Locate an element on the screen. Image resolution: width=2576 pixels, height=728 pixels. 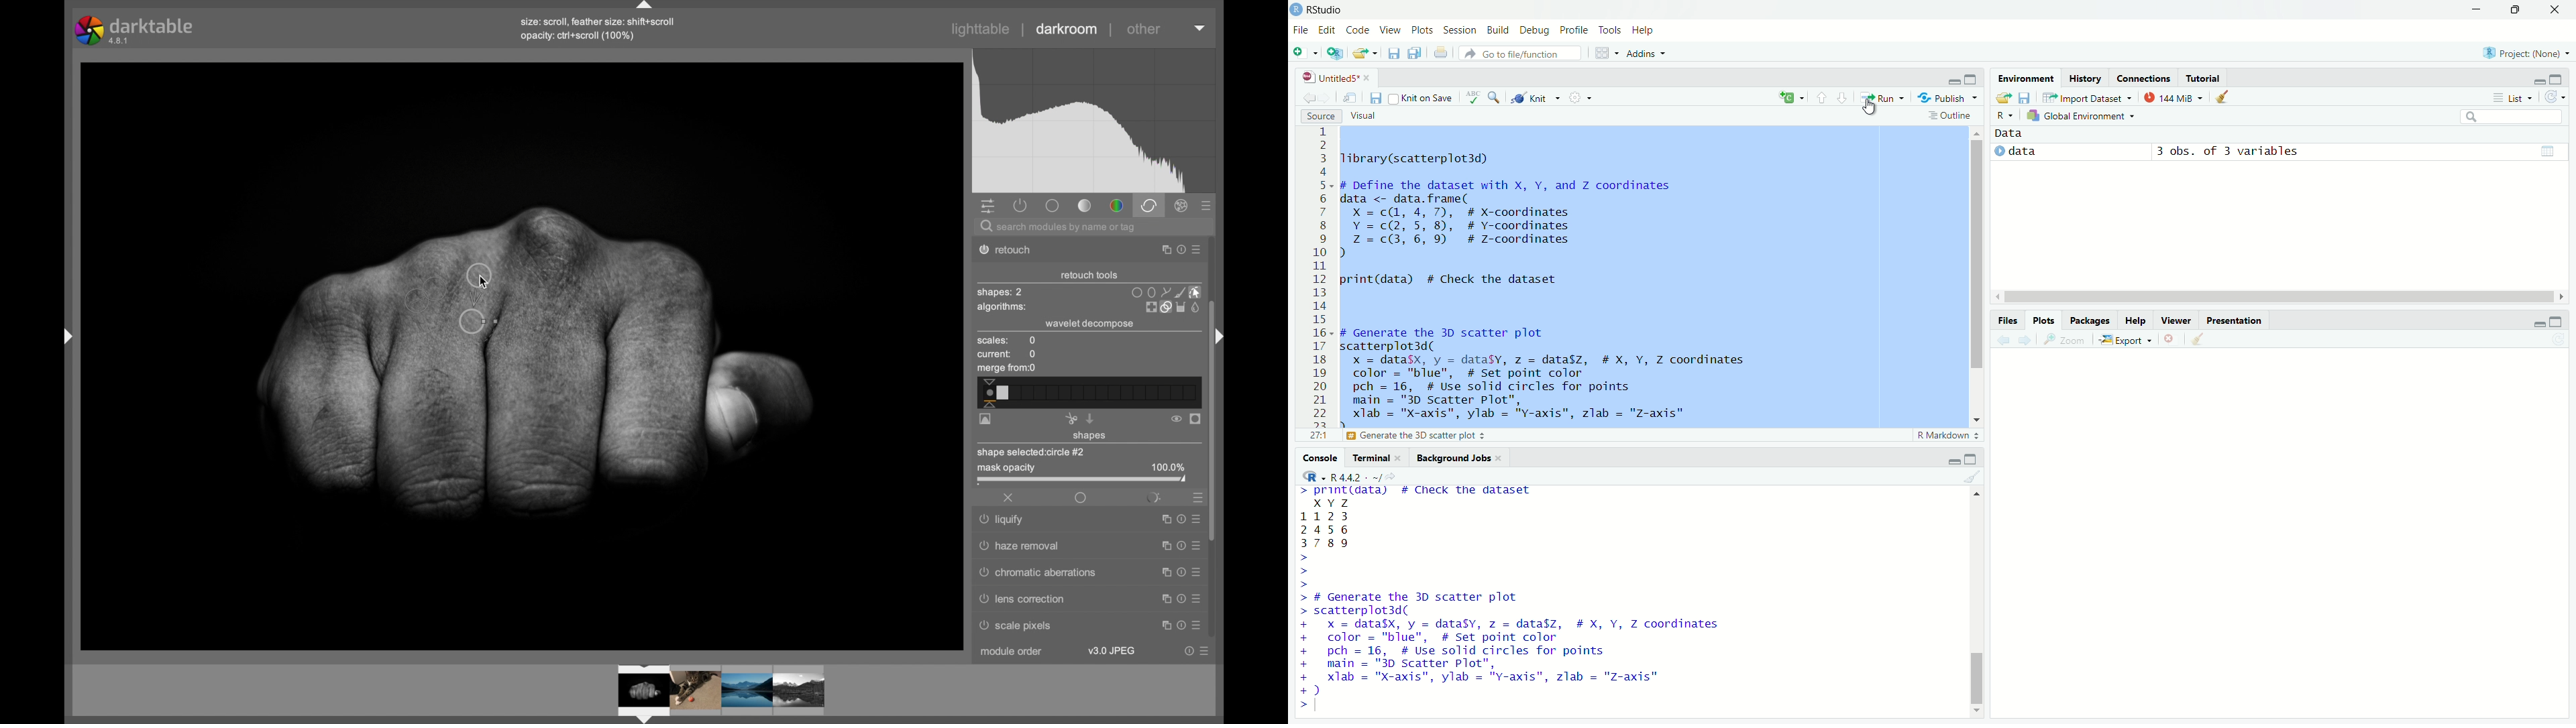
packages is located at coordinates (2089, 320).